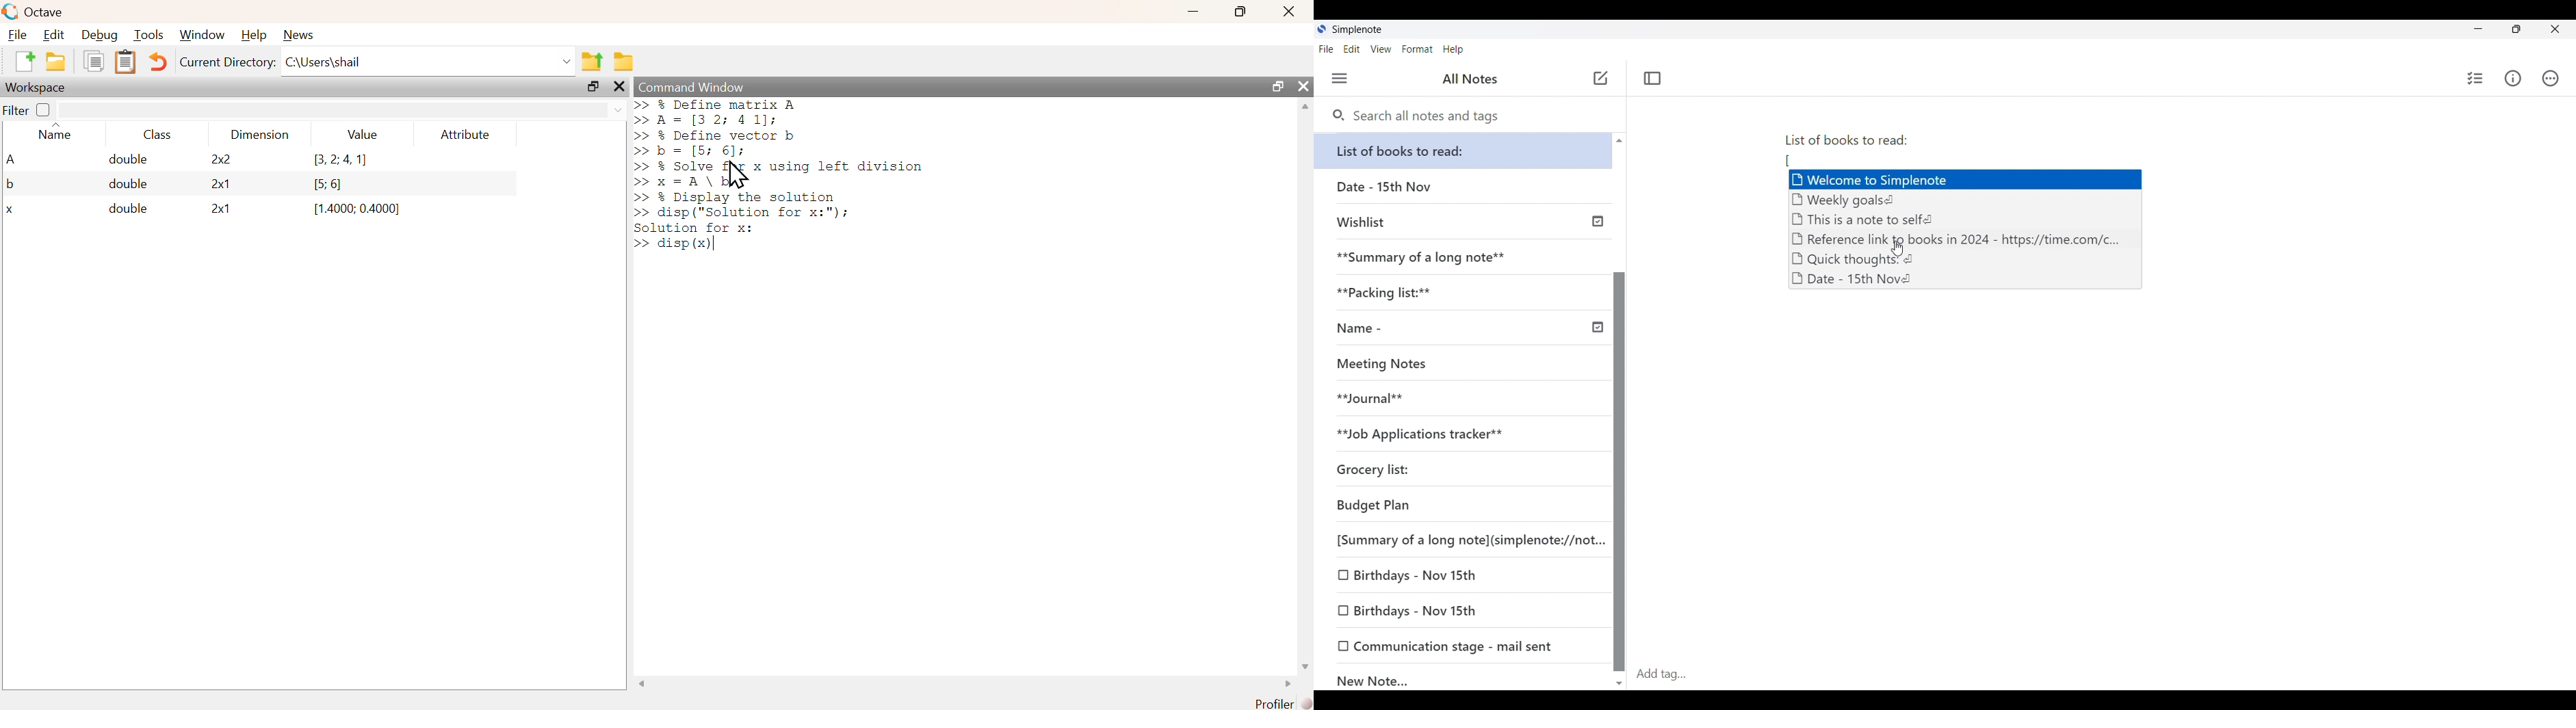 This screenshot has width=2576, height=728. What do you see at coordinates (2513, 78) in the screenshot?
I see `Info` at bounding box center [2513, 78].